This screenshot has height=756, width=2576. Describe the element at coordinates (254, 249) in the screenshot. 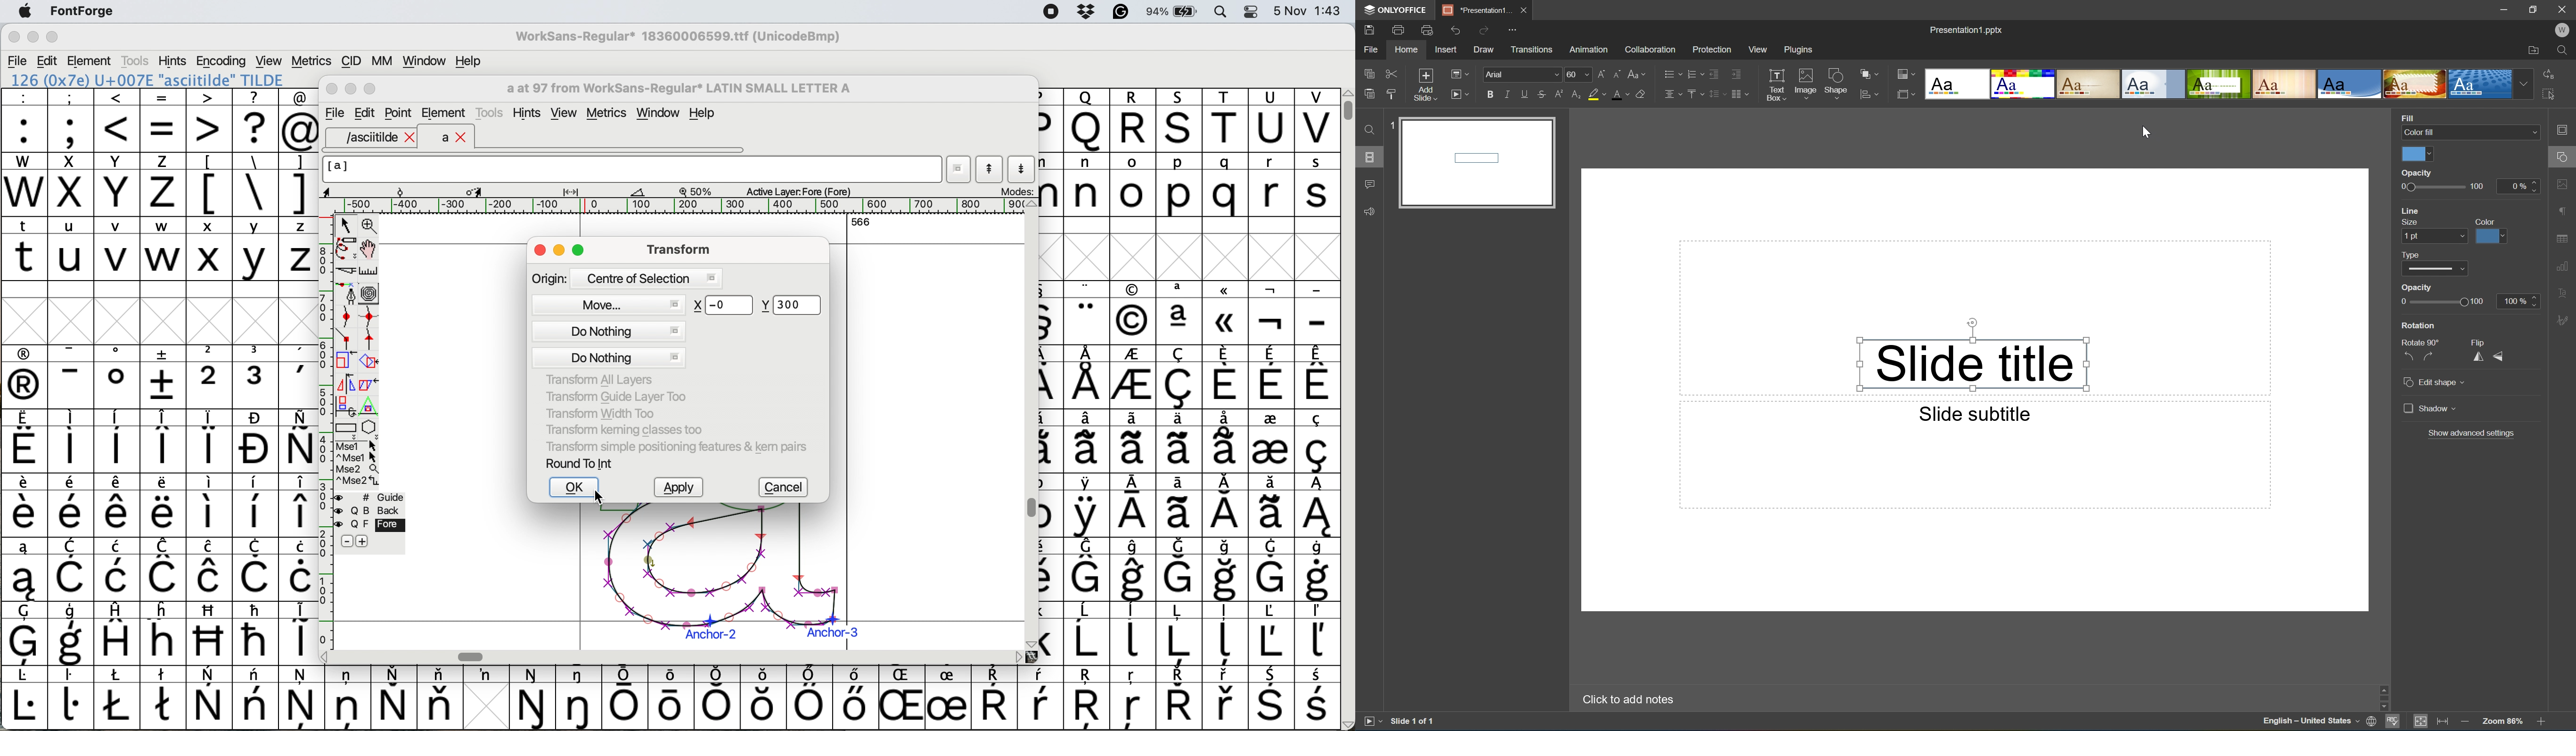

I see `y` at that location.